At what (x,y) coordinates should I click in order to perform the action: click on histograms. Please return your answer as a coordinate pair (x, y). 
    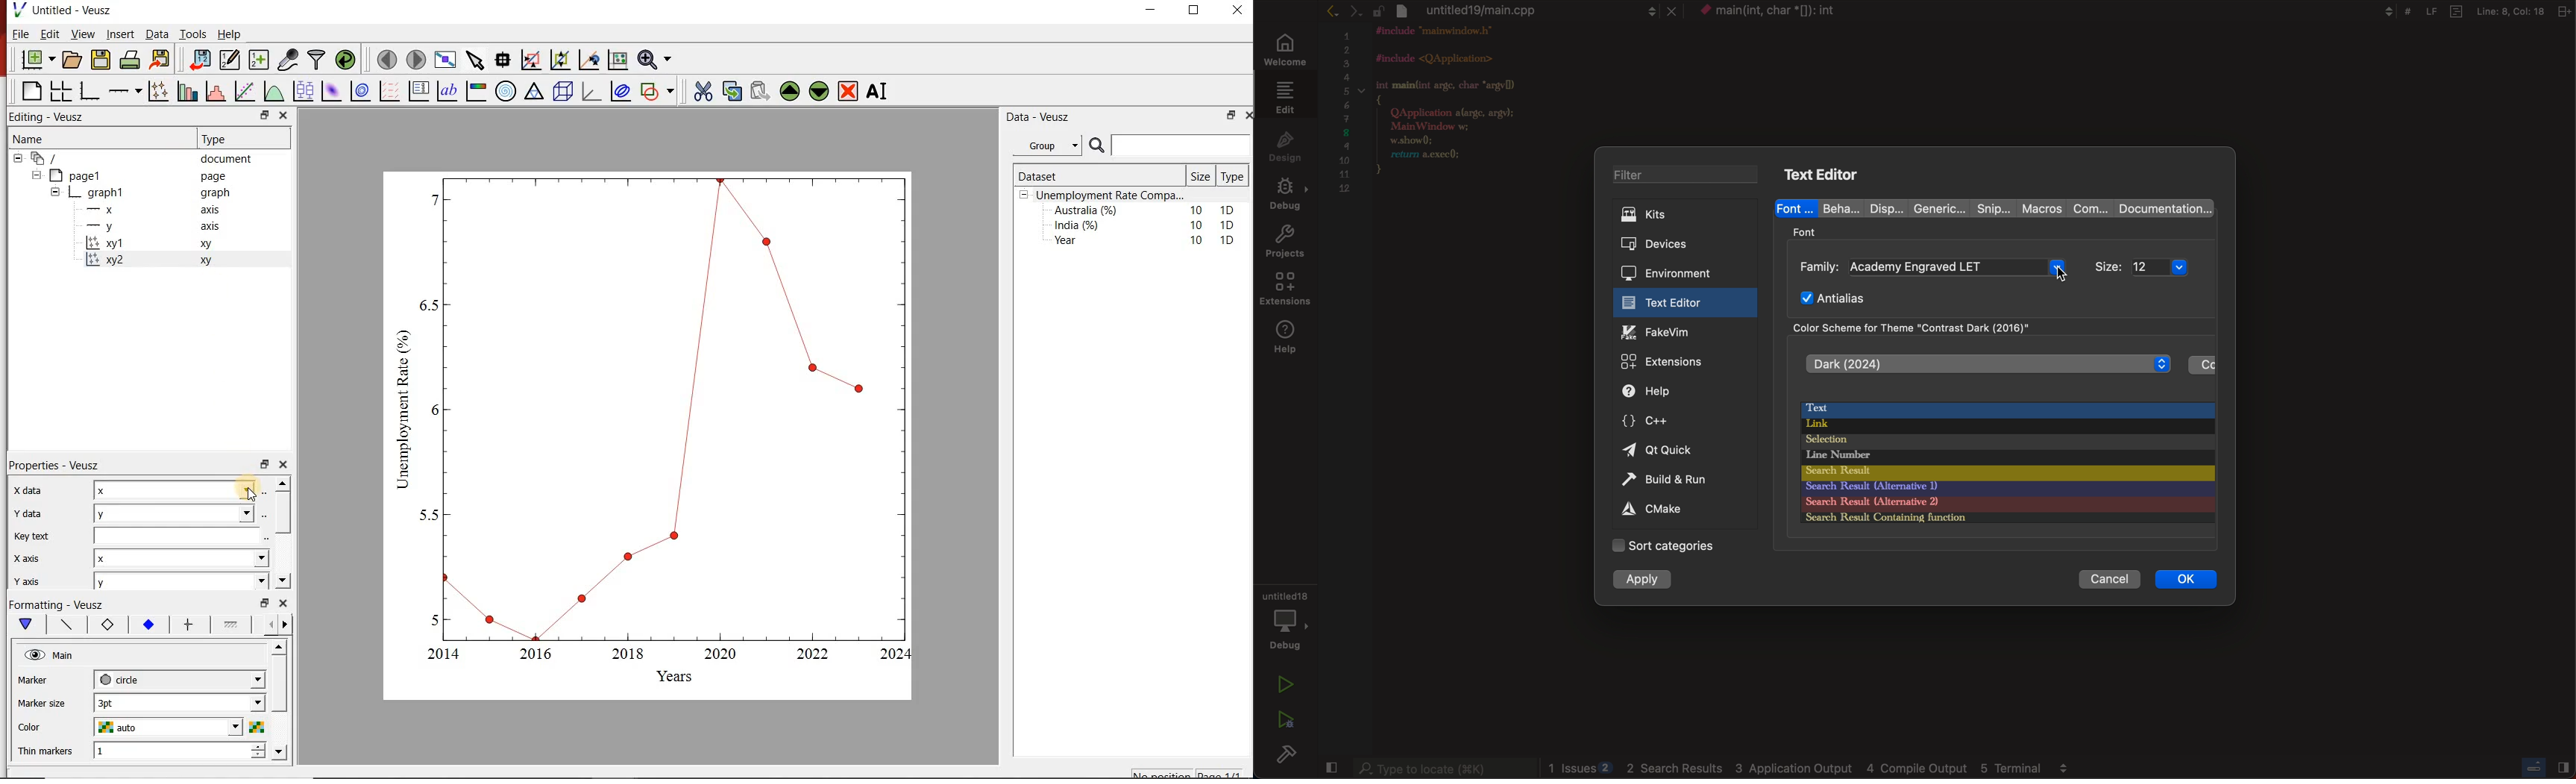
    Looking at the image, I should click on (214, 91).